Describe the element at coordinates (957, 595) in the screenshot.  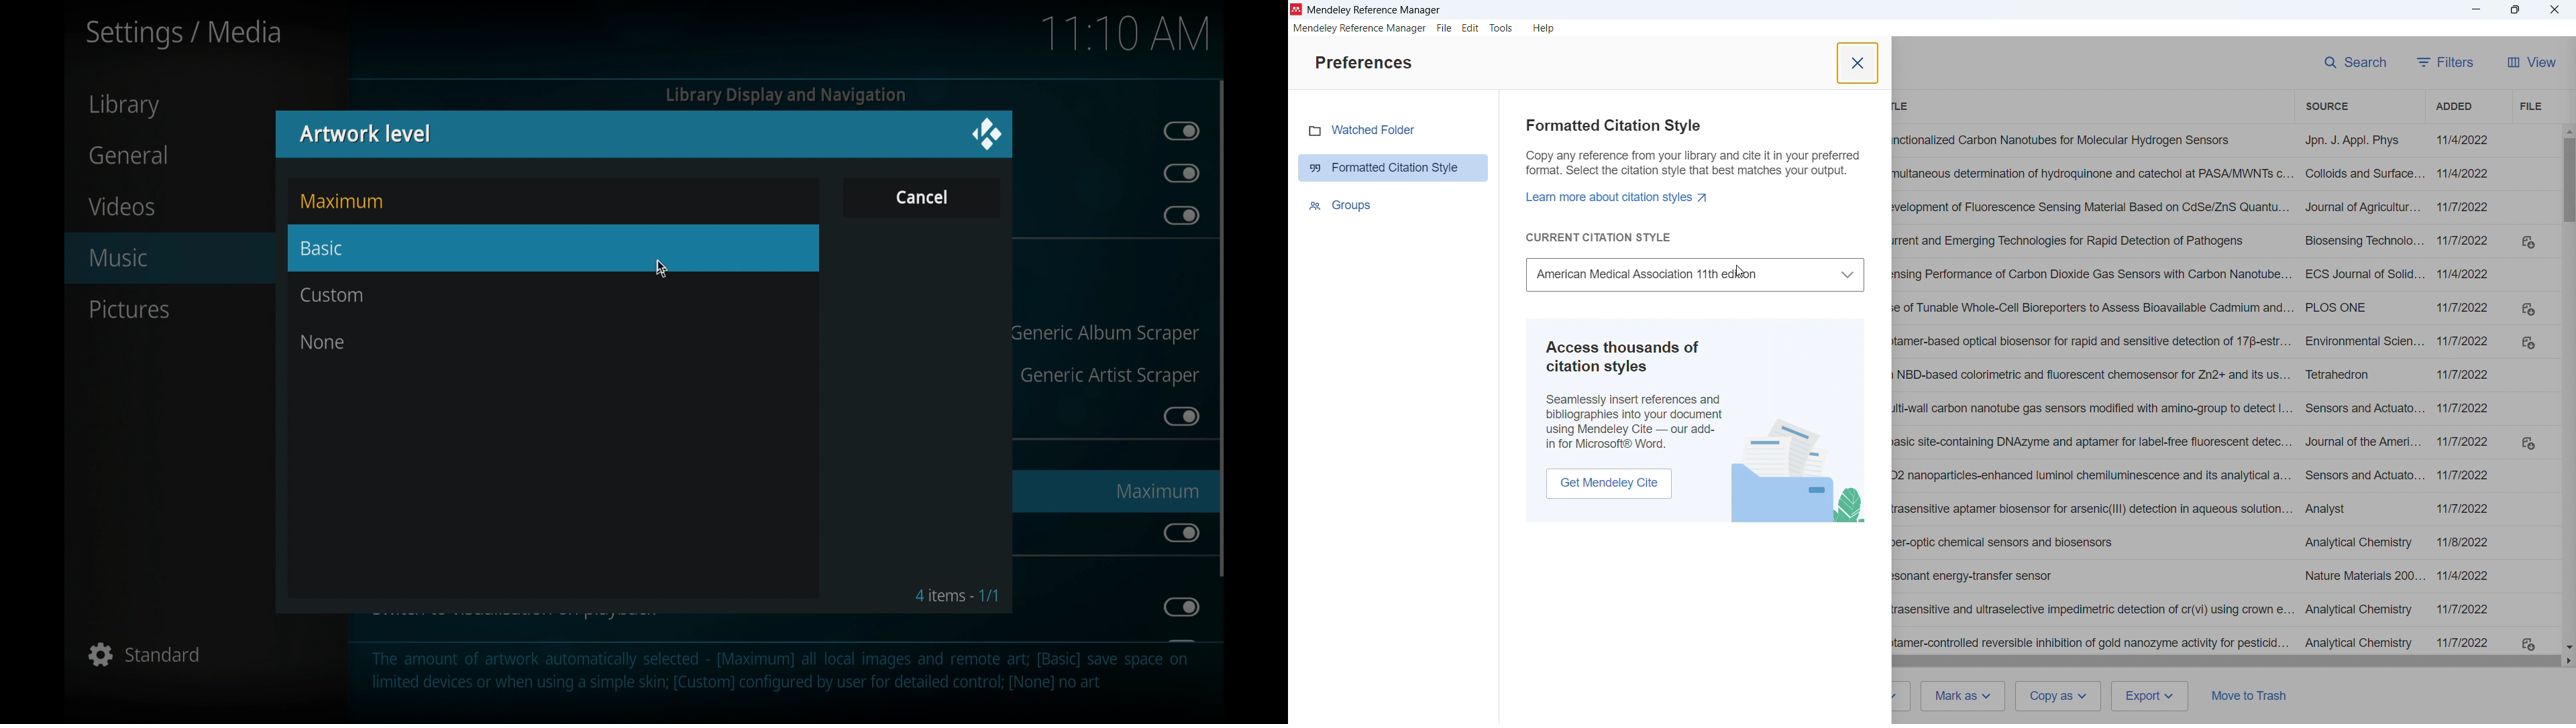
I see `4 items` at that location.